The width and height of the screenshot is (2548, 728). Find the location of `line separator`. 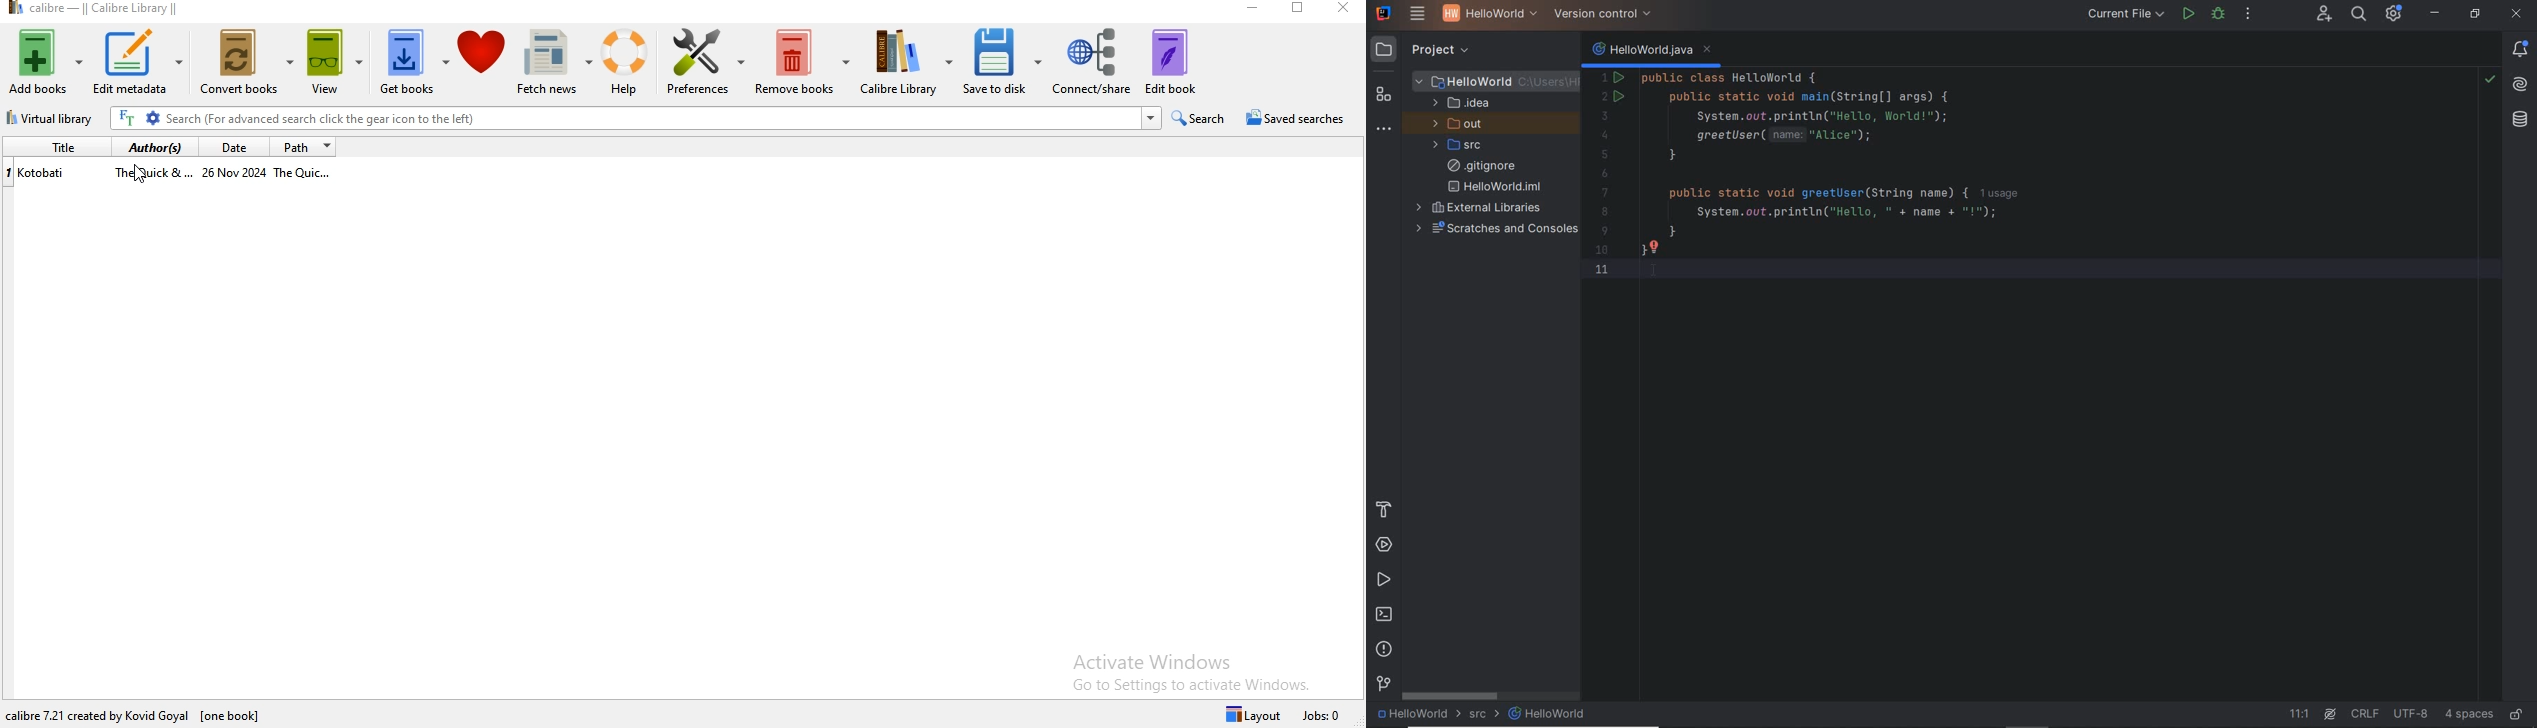

line separator is located at coordinates (2367, 713).